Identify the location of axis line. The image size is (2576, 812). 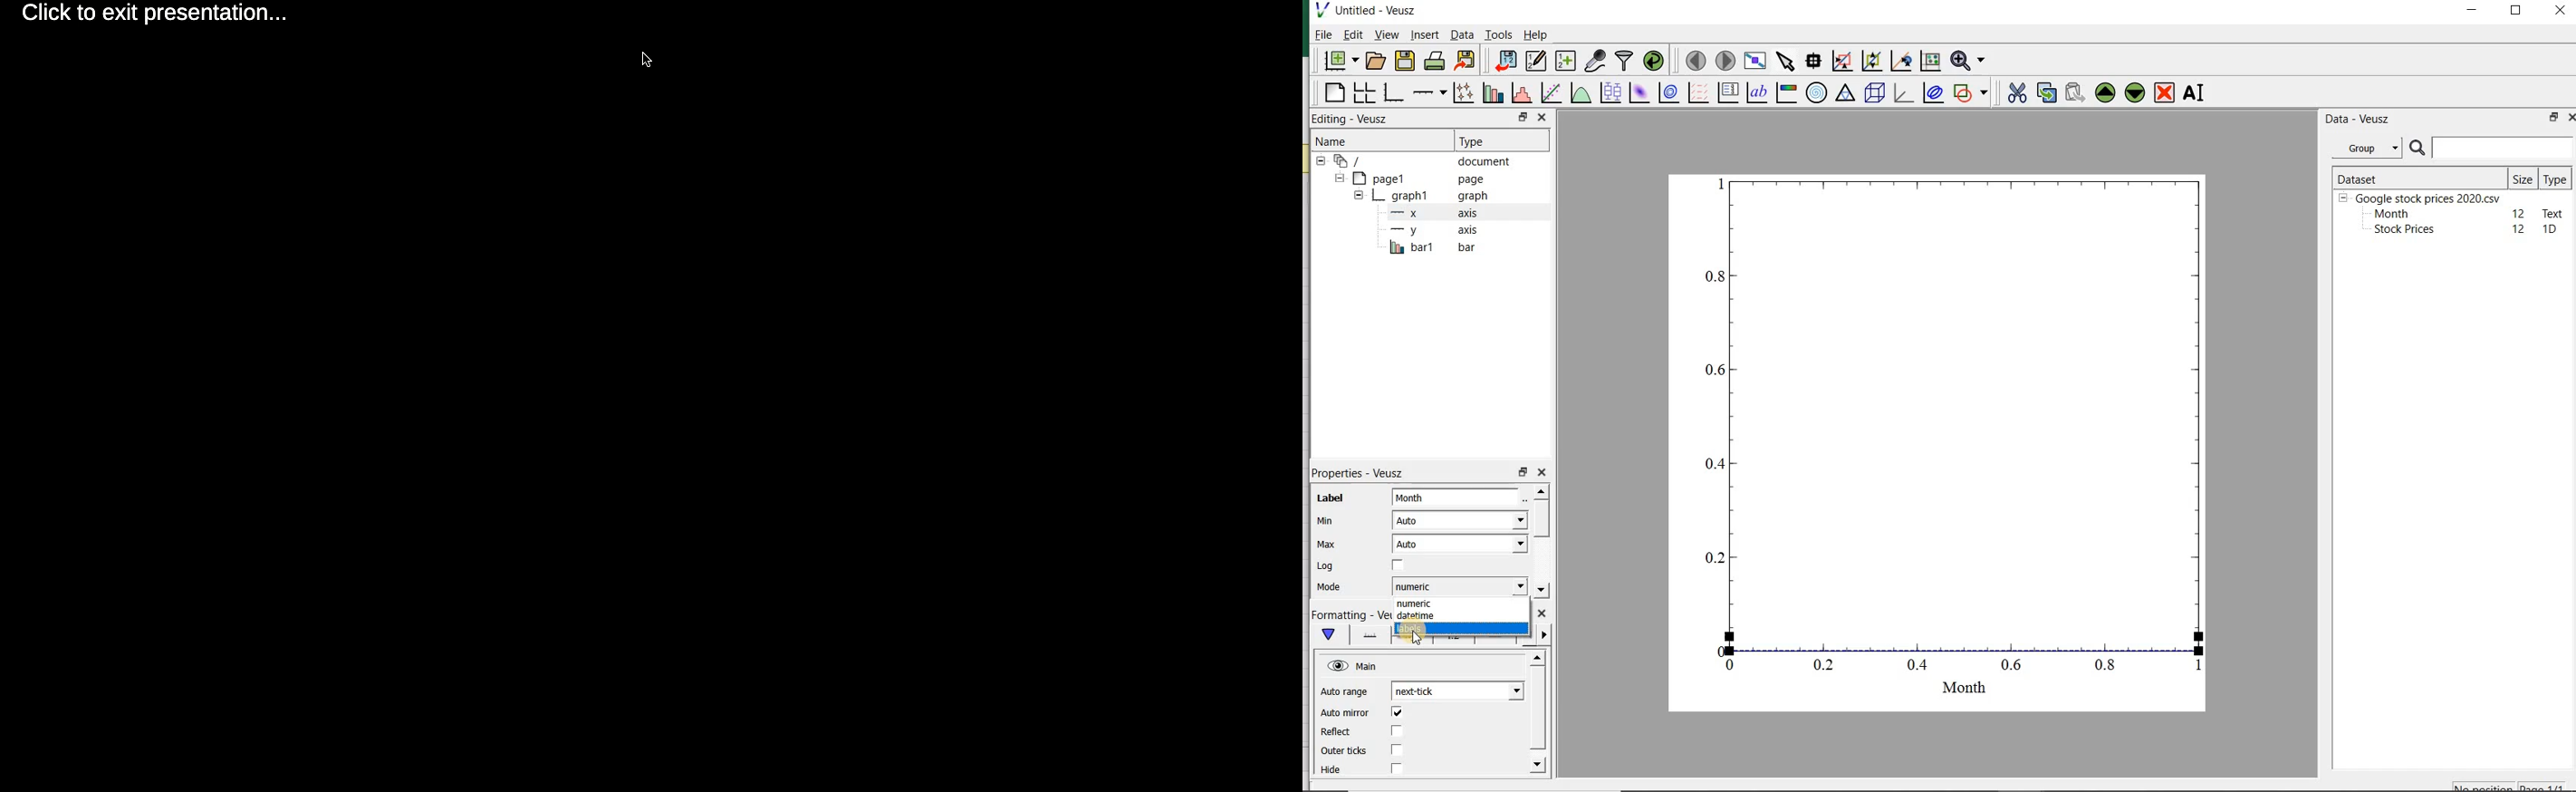
(1366, 634).